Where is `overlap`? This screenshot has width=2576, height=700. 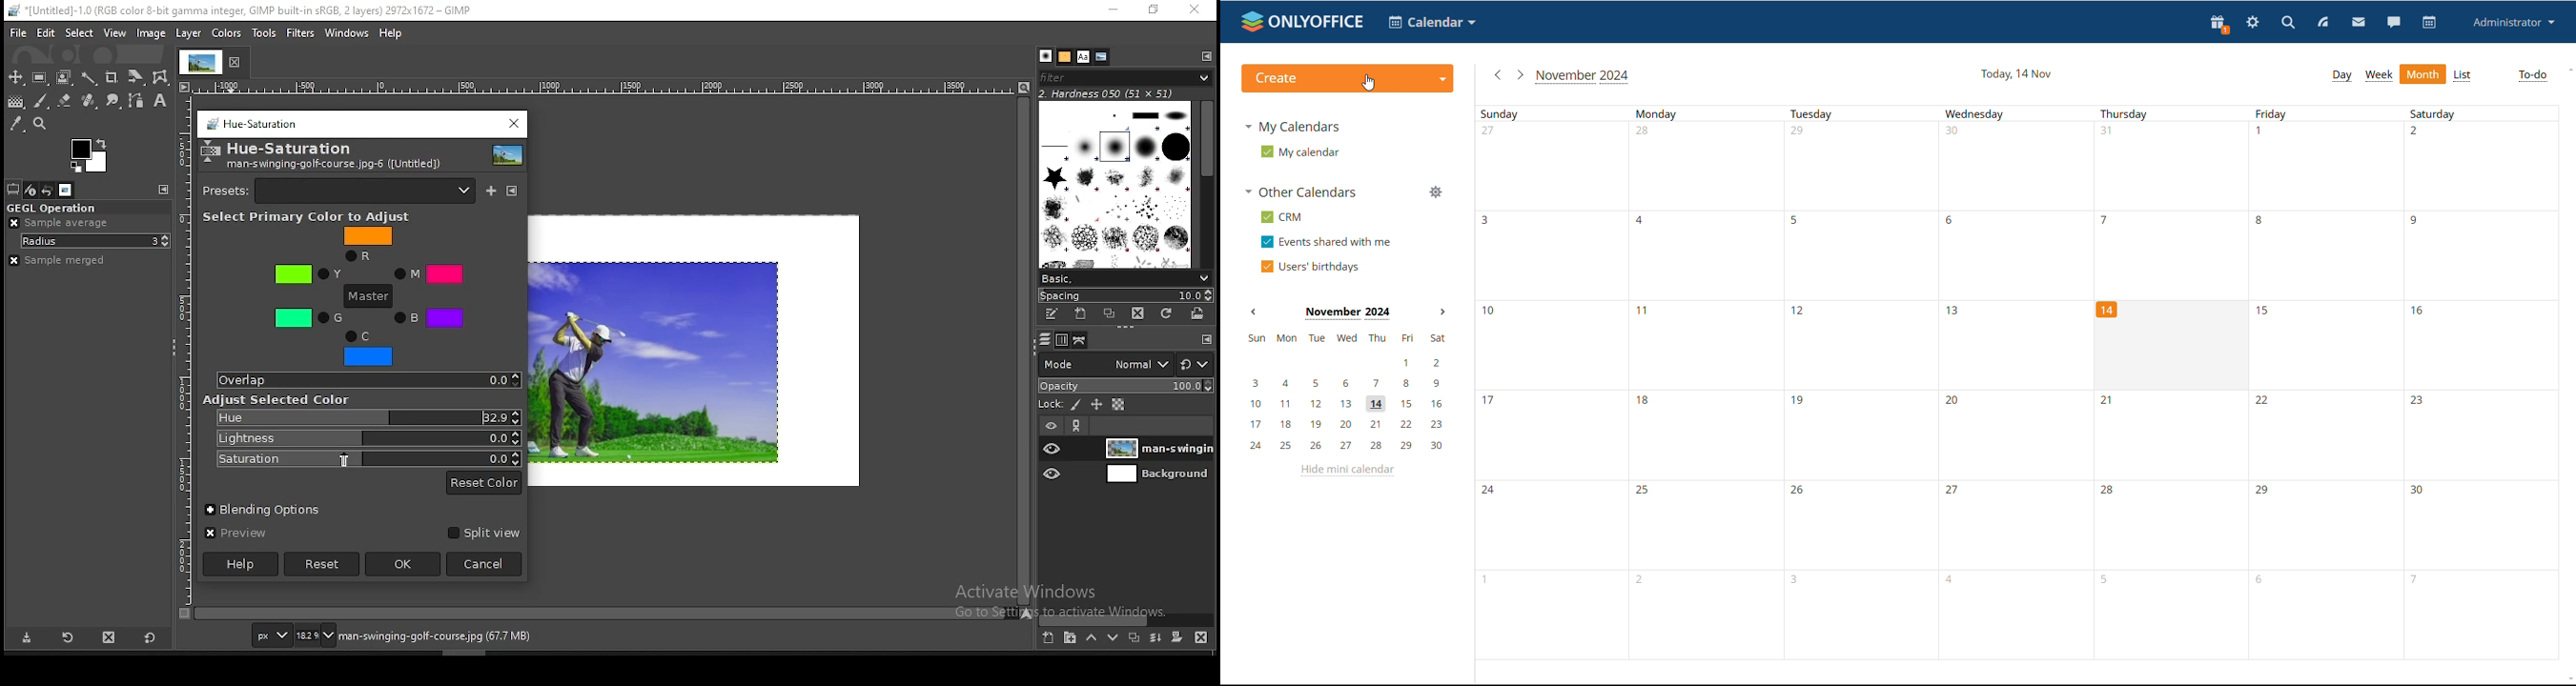
overlap is located at coordinates (368, 381).